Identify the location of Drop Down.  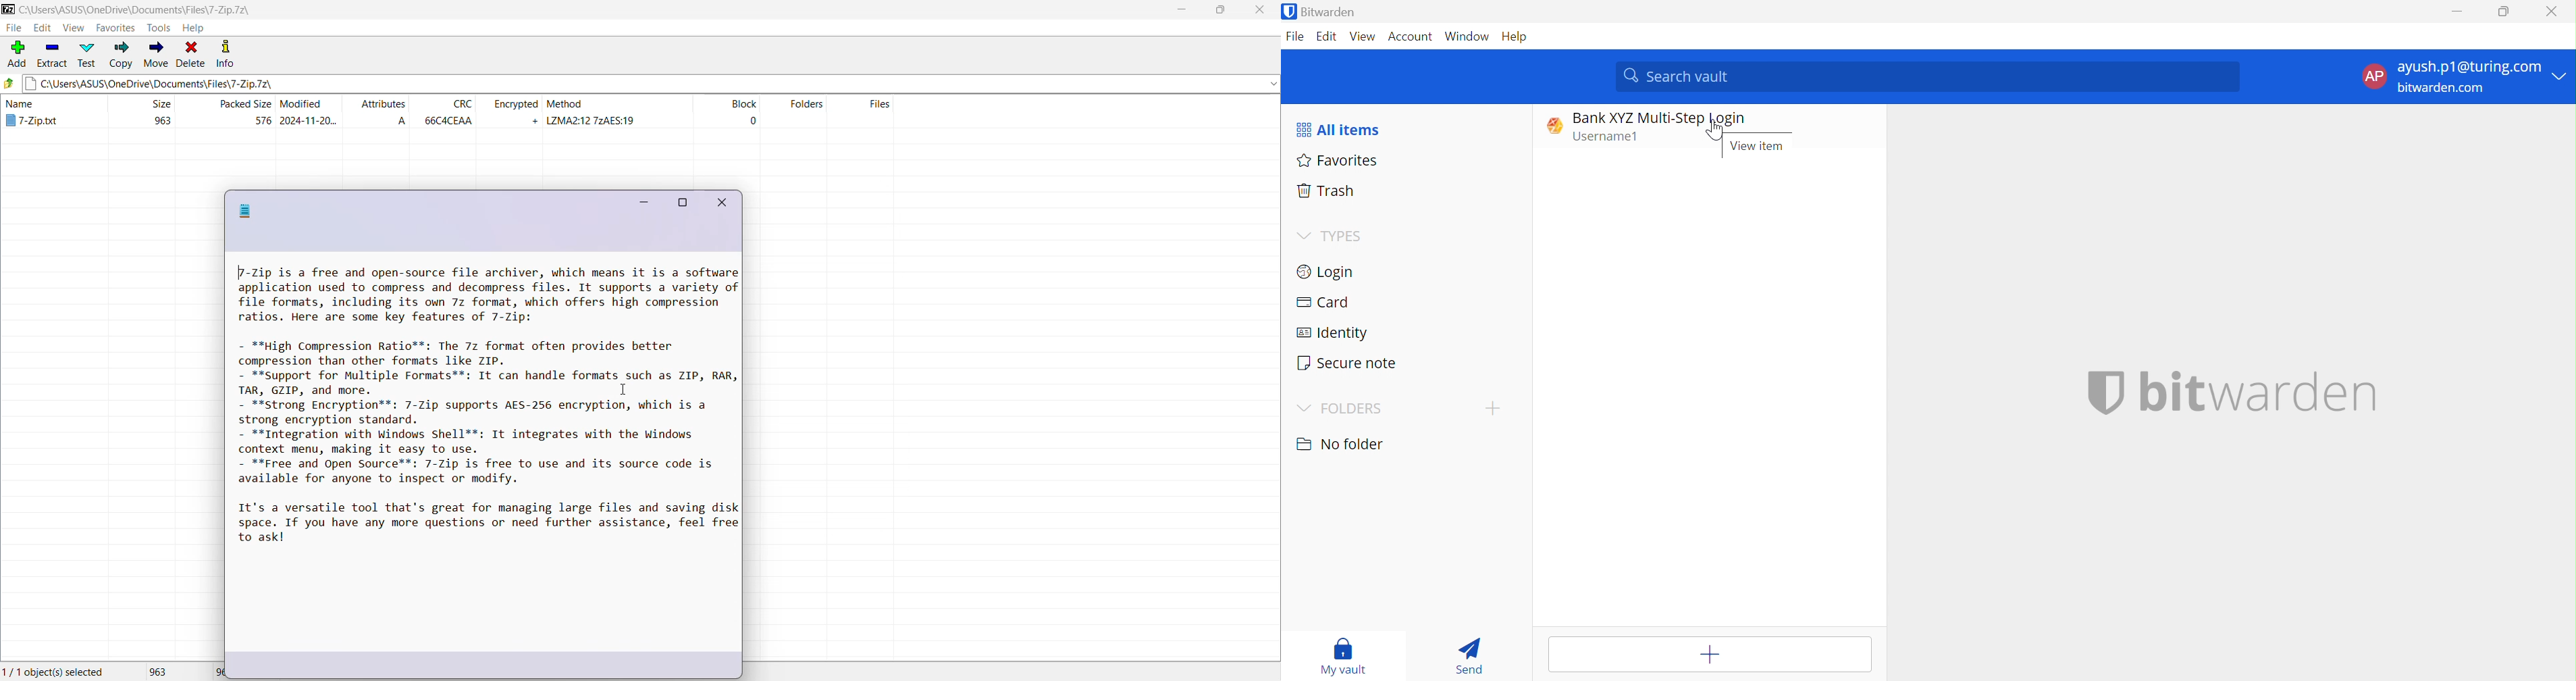
(2564, 76).